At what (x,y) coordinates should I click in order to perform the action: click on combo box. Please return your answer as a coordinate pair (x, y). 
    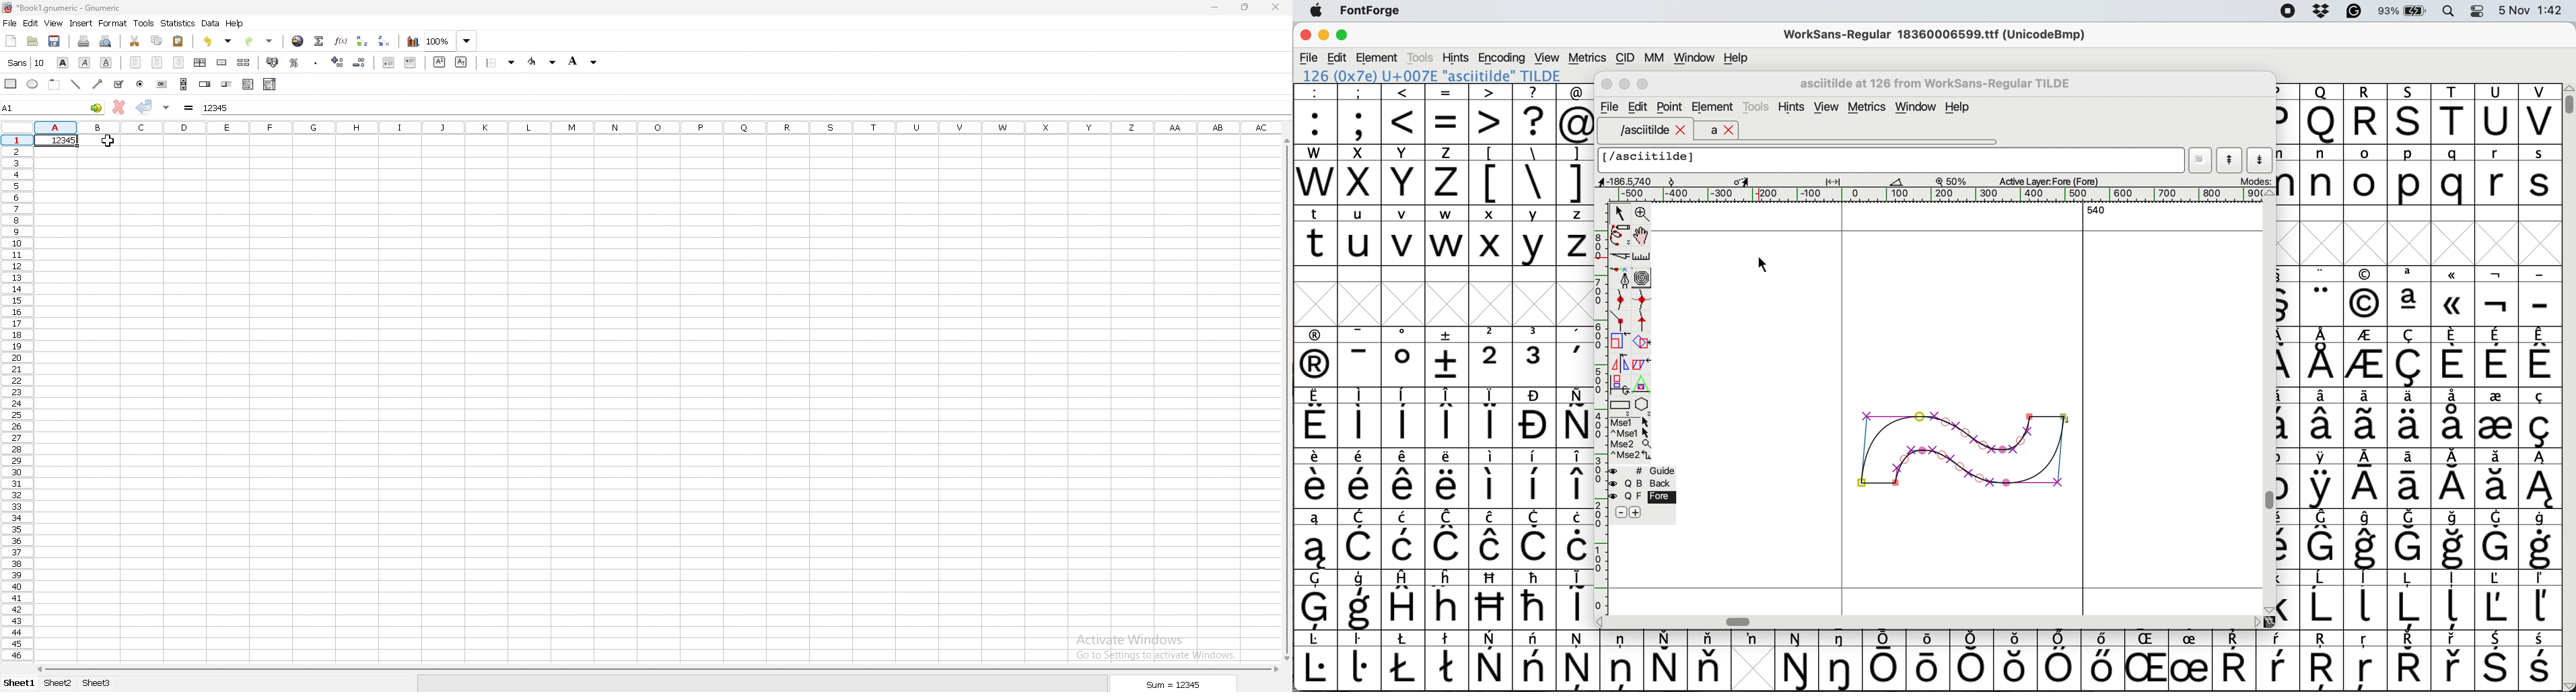
    Looking at the image, I should click on (270, 84).